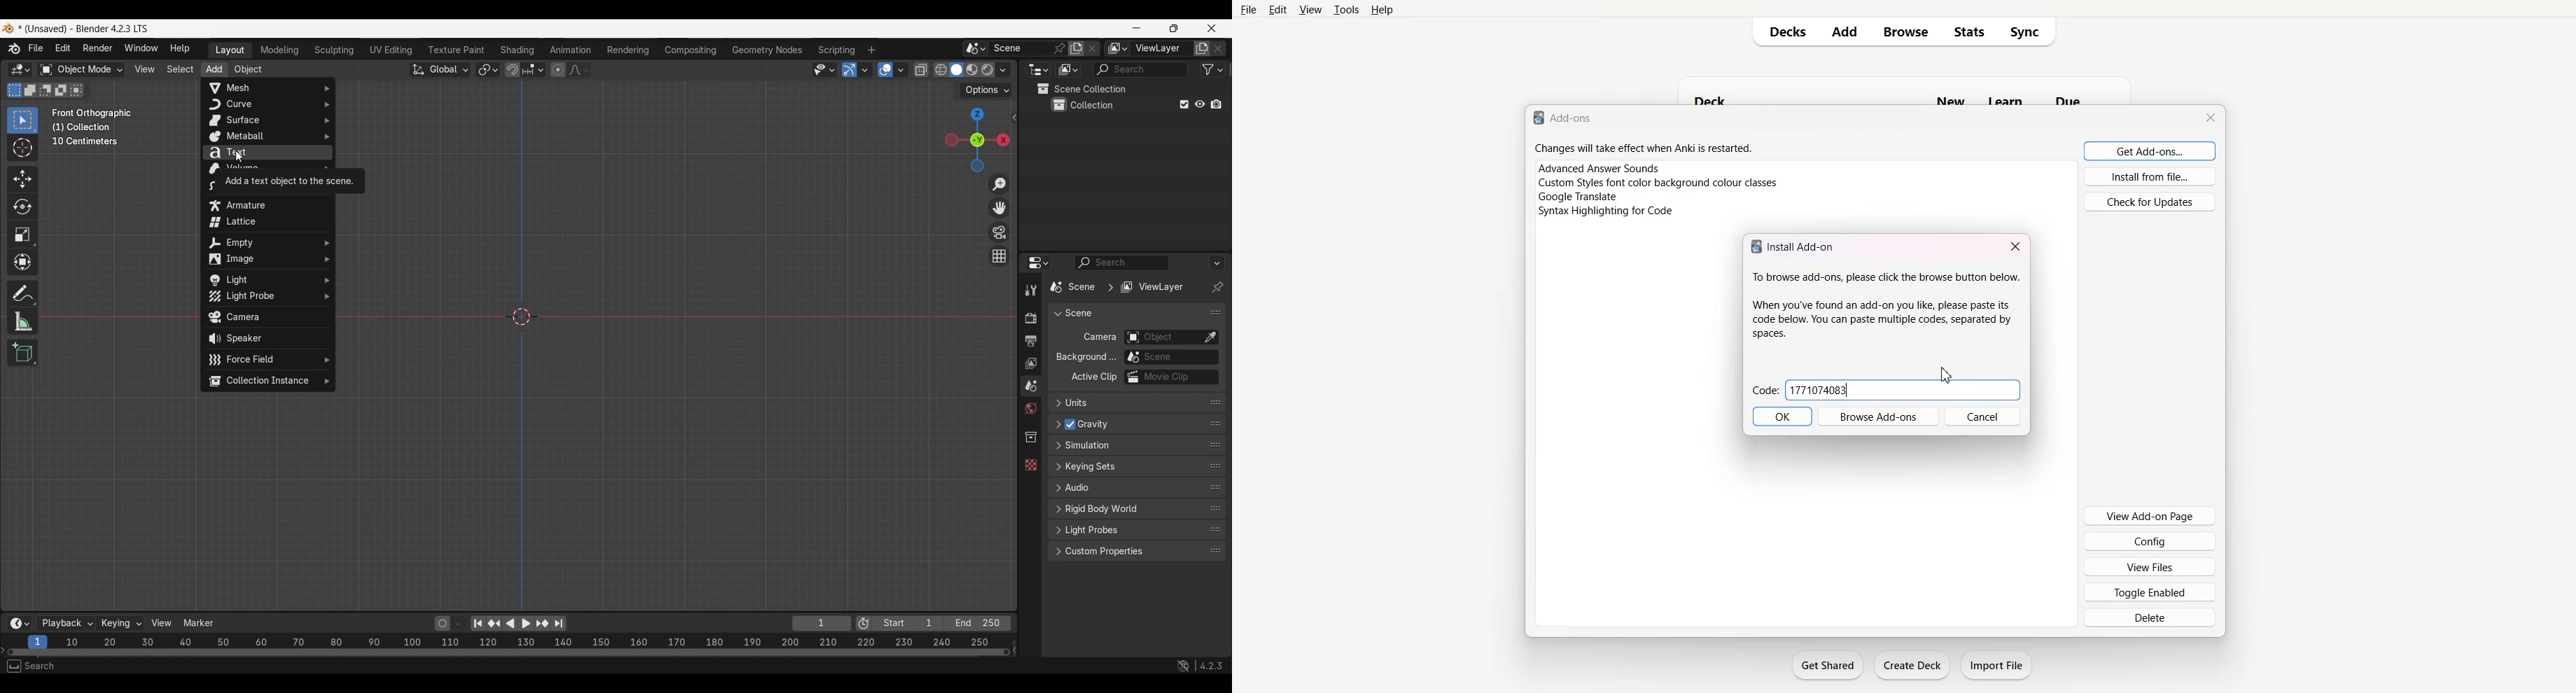 This screenshot has width=2576, height=700. I want to click on Render, so click(1030, 318).